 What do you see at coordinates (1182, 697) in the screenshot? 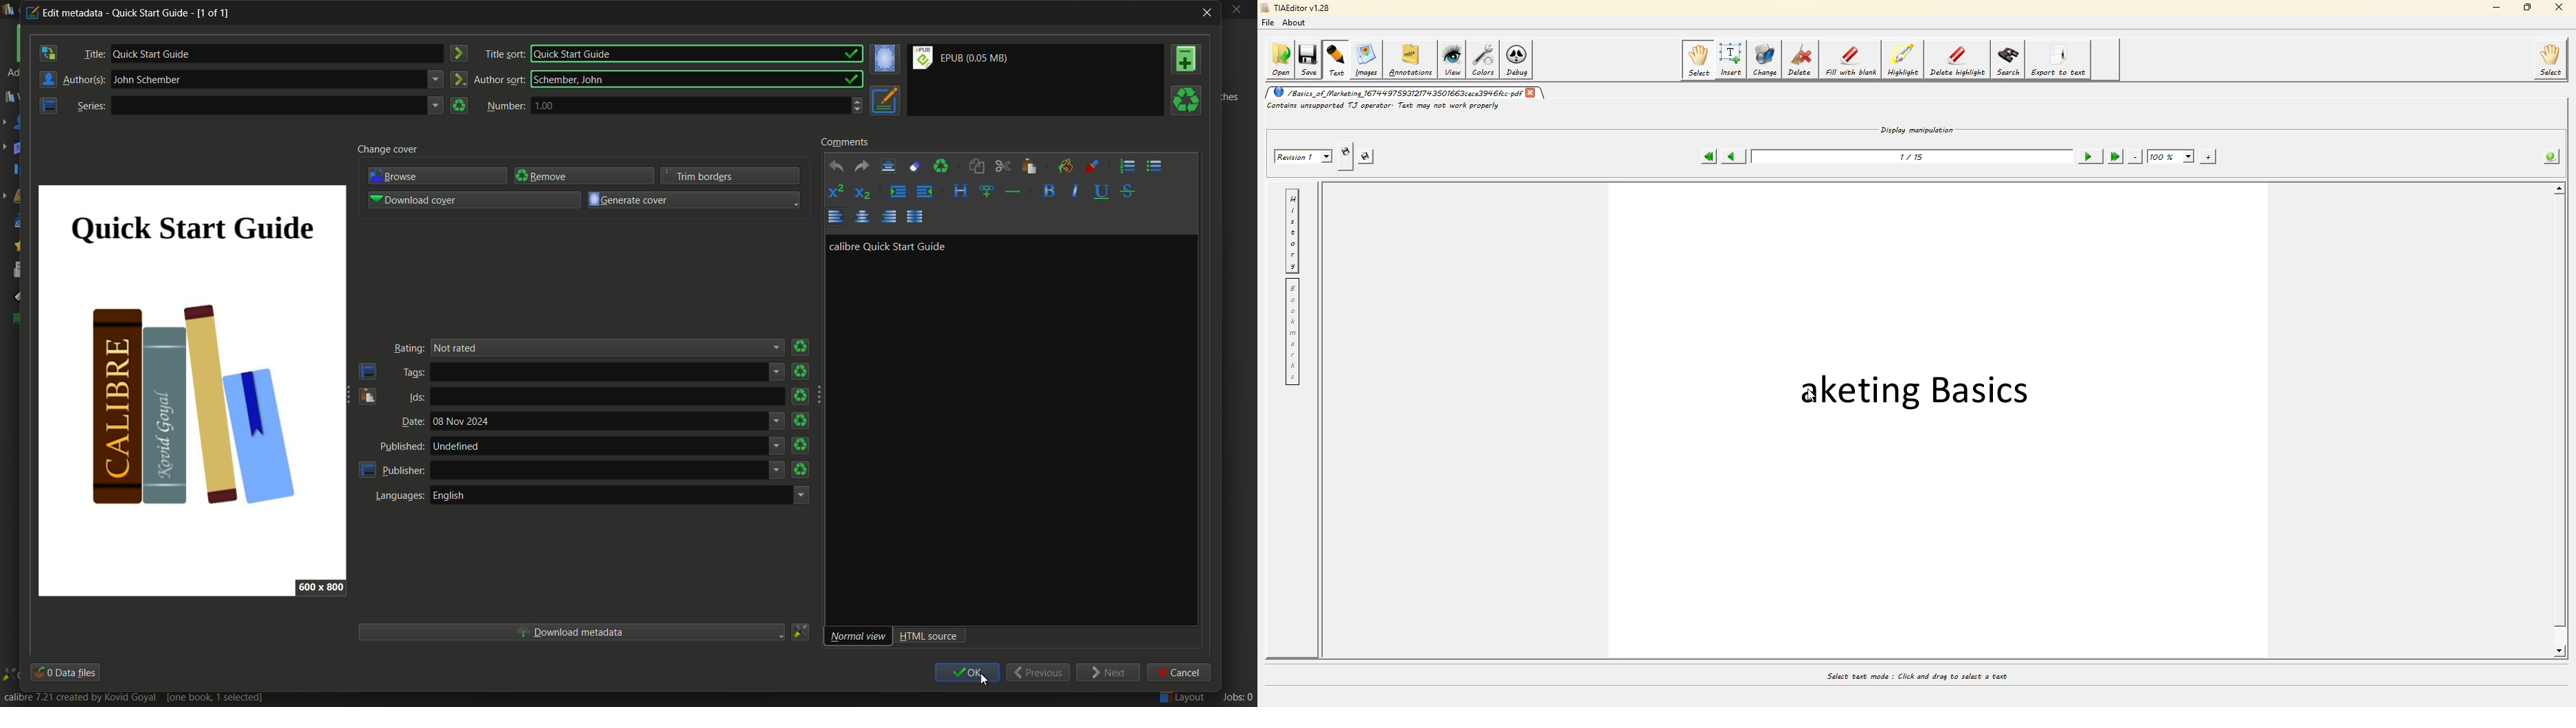
I see `Layout` at bounding box center [1182, 697].